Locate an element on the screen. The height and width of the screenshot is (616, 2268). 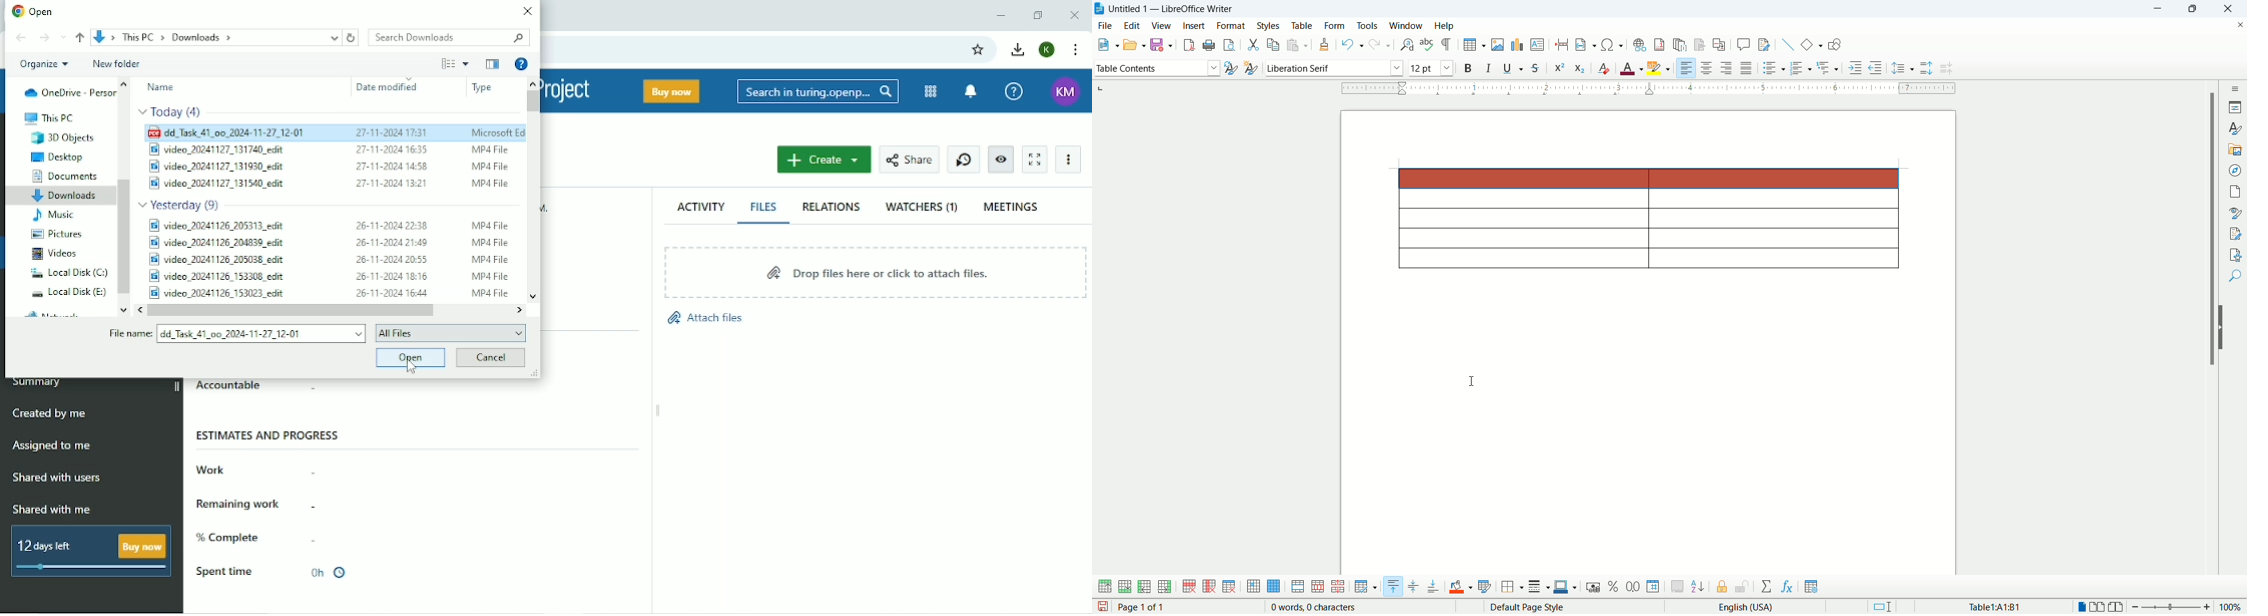
Video file is located at coordinates (327, 292).